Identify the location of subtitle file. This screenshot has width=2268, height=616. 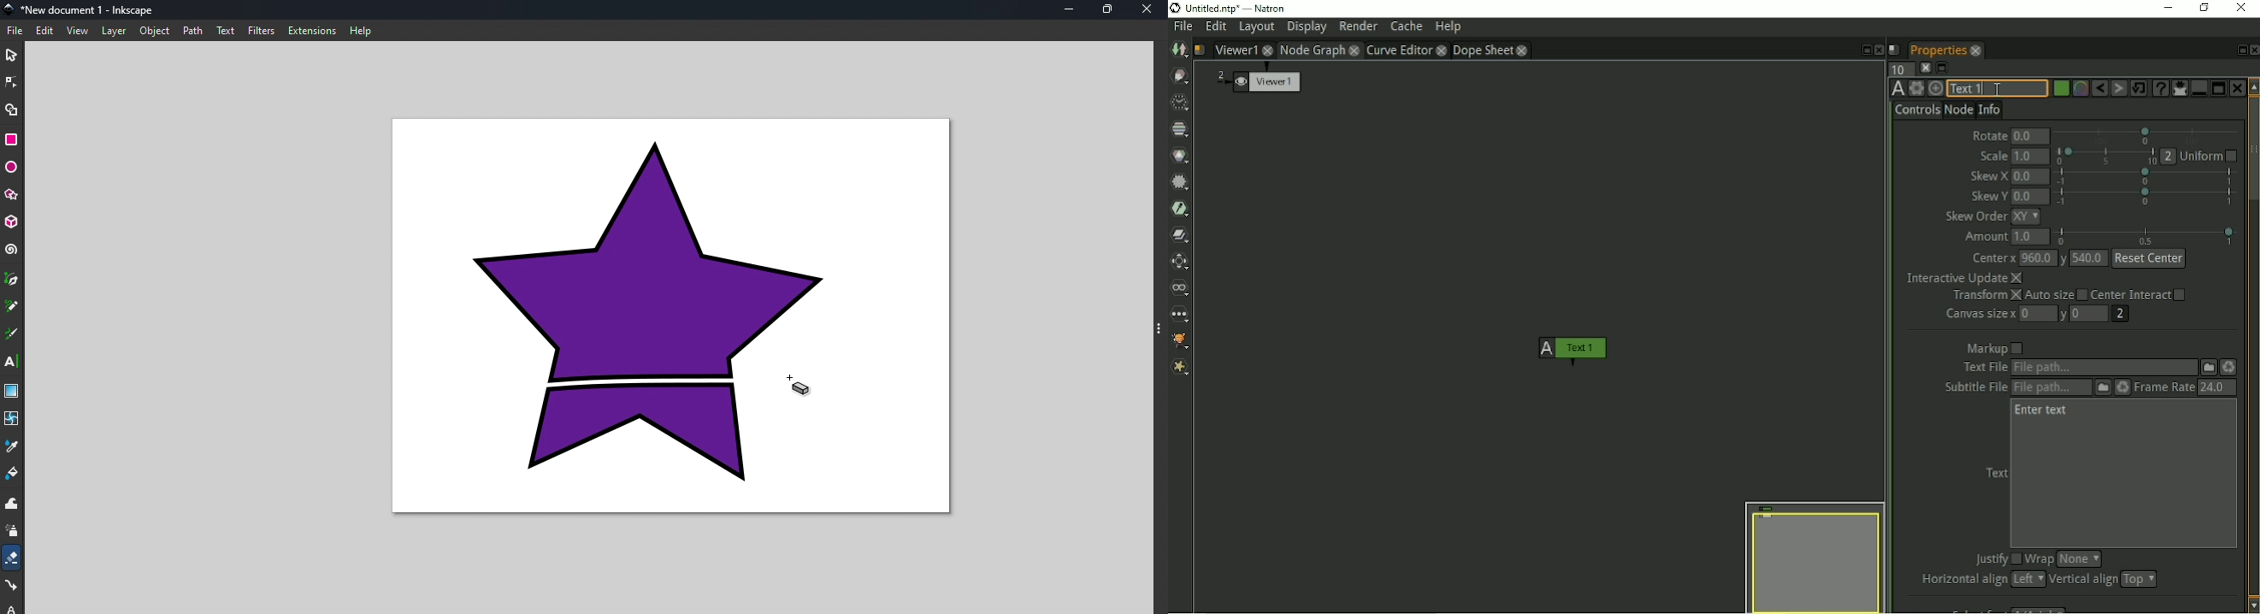
(1976, 388).